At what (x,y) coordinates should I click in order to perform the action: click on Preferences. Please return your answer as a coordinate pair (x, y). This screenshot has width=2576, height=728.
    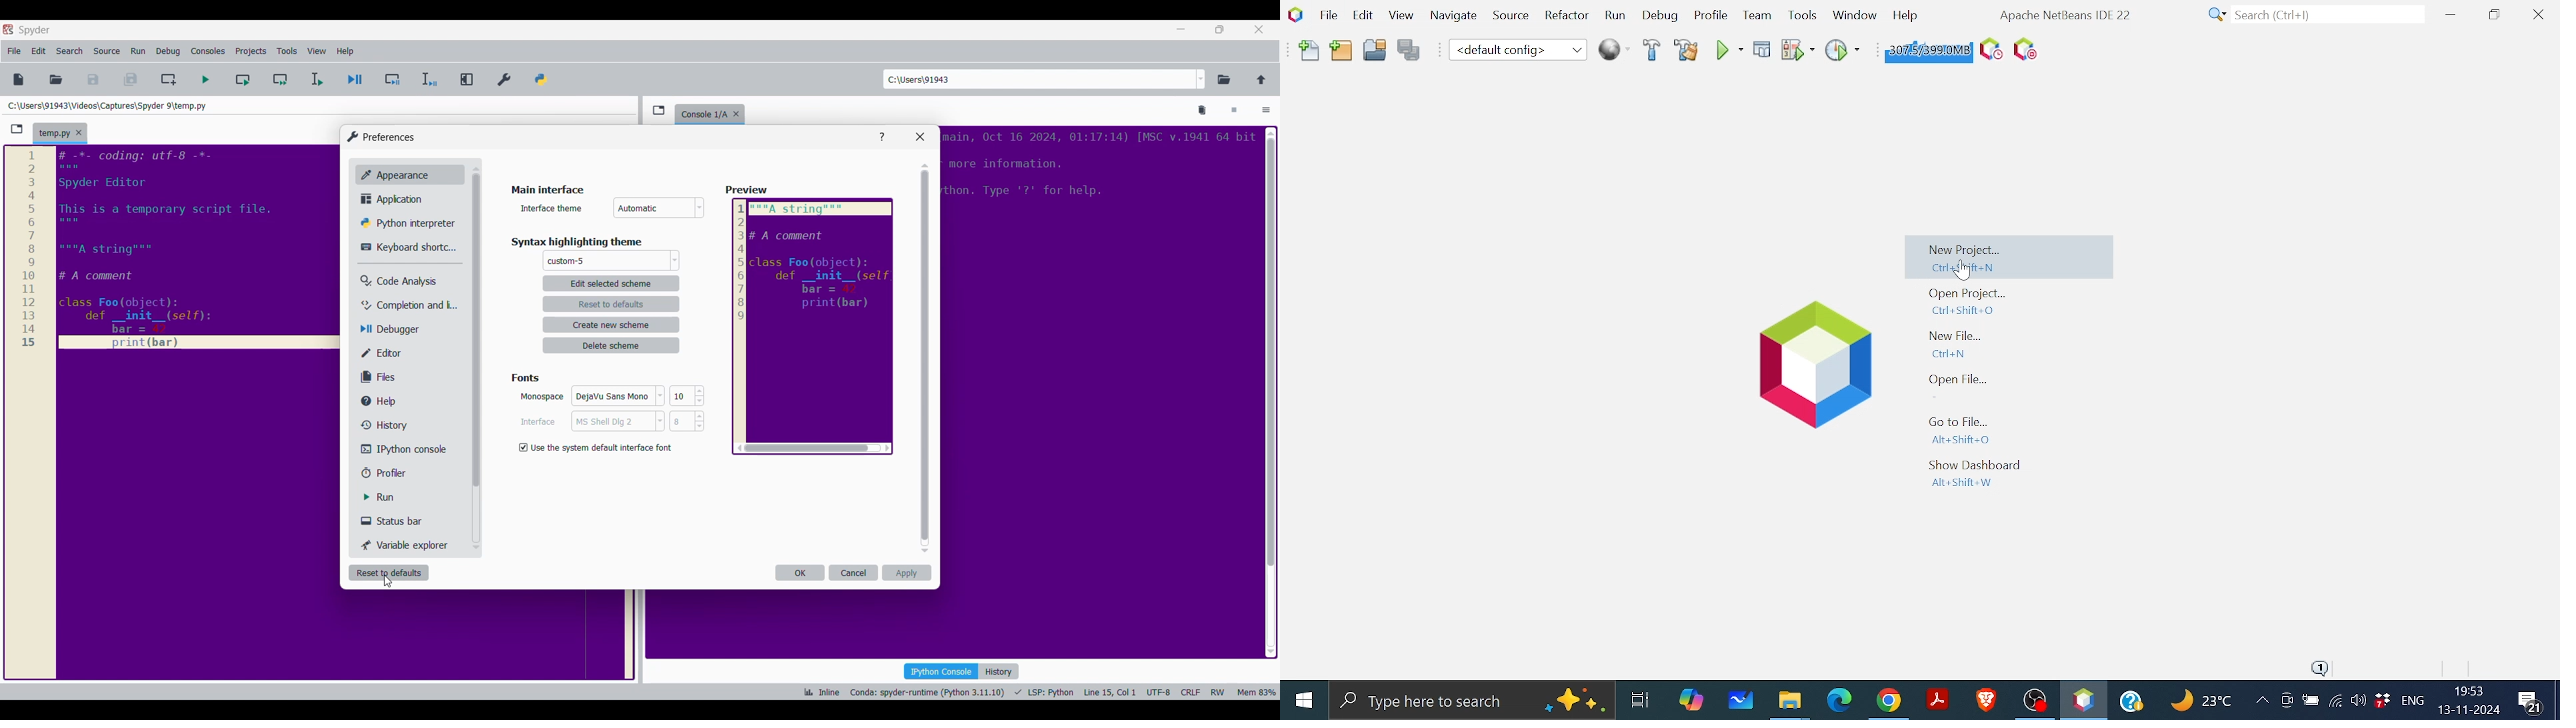
    Looking at the image, I should click on (505, 80).